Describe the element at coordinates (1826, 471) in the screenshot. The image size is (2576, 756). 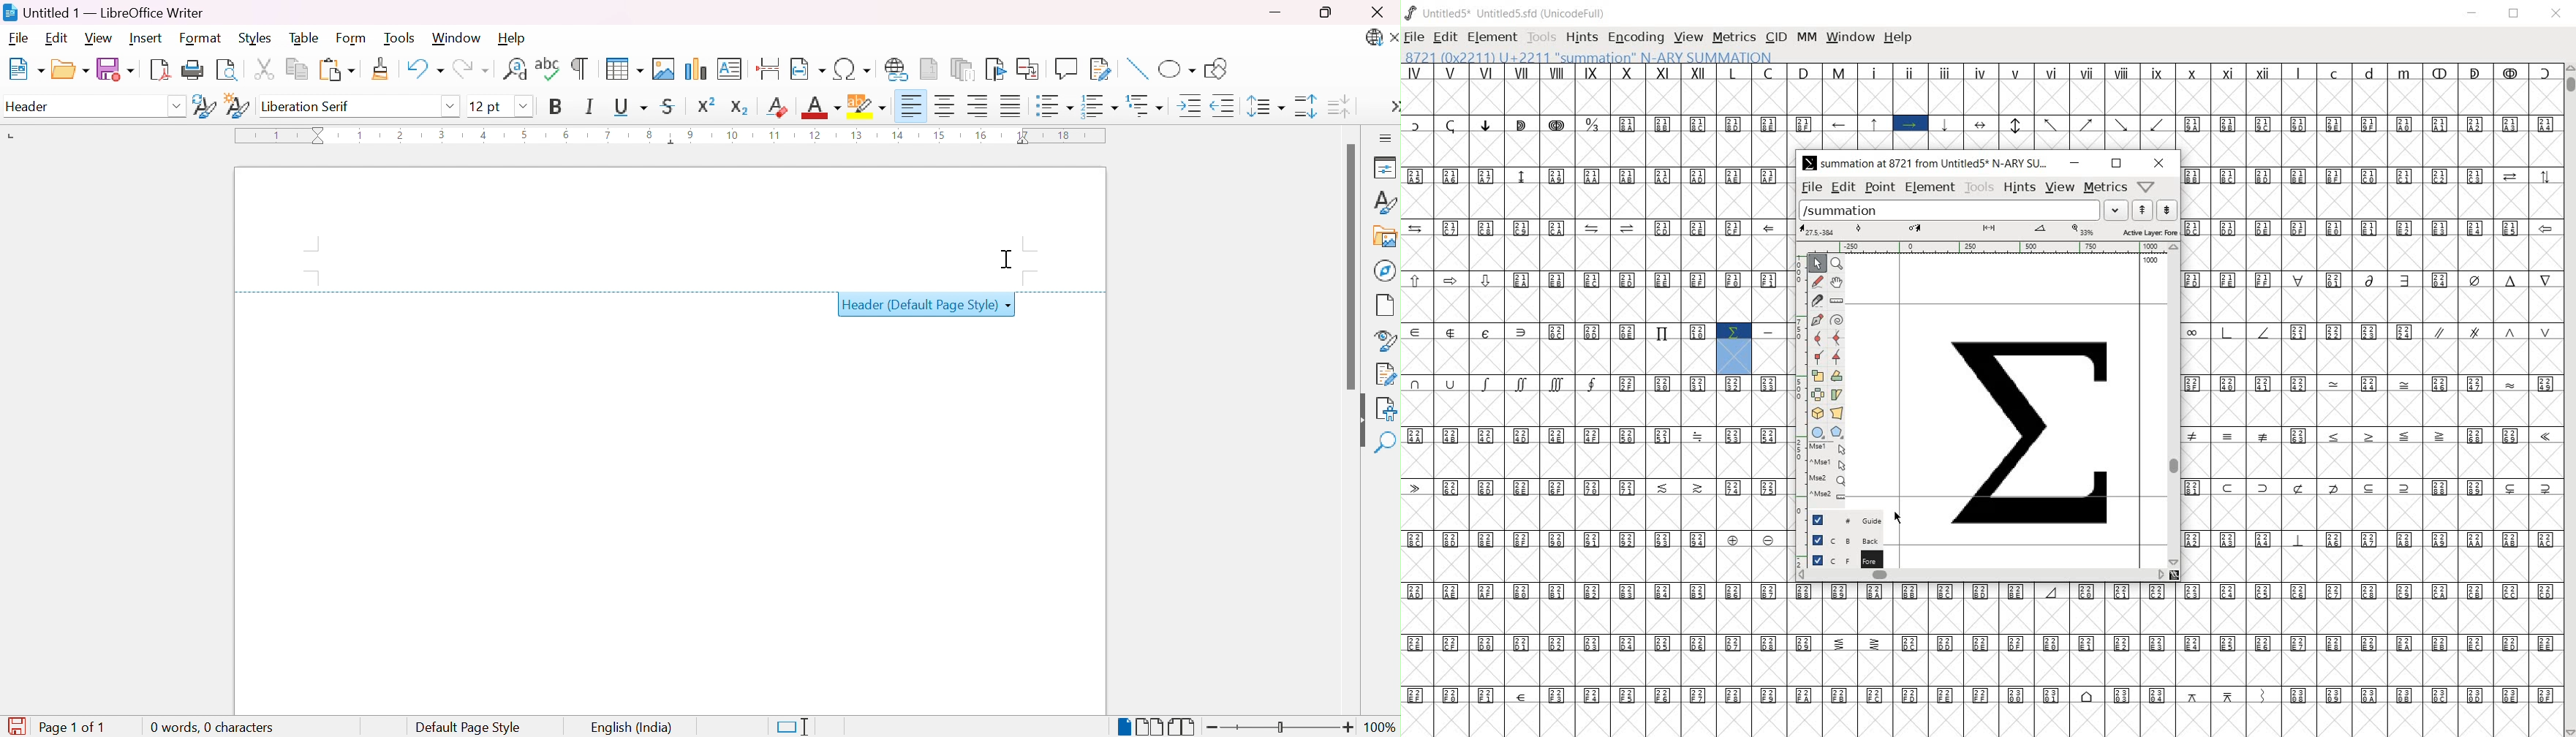
I see `mse1 mse1 mse2 mse2` at that location.